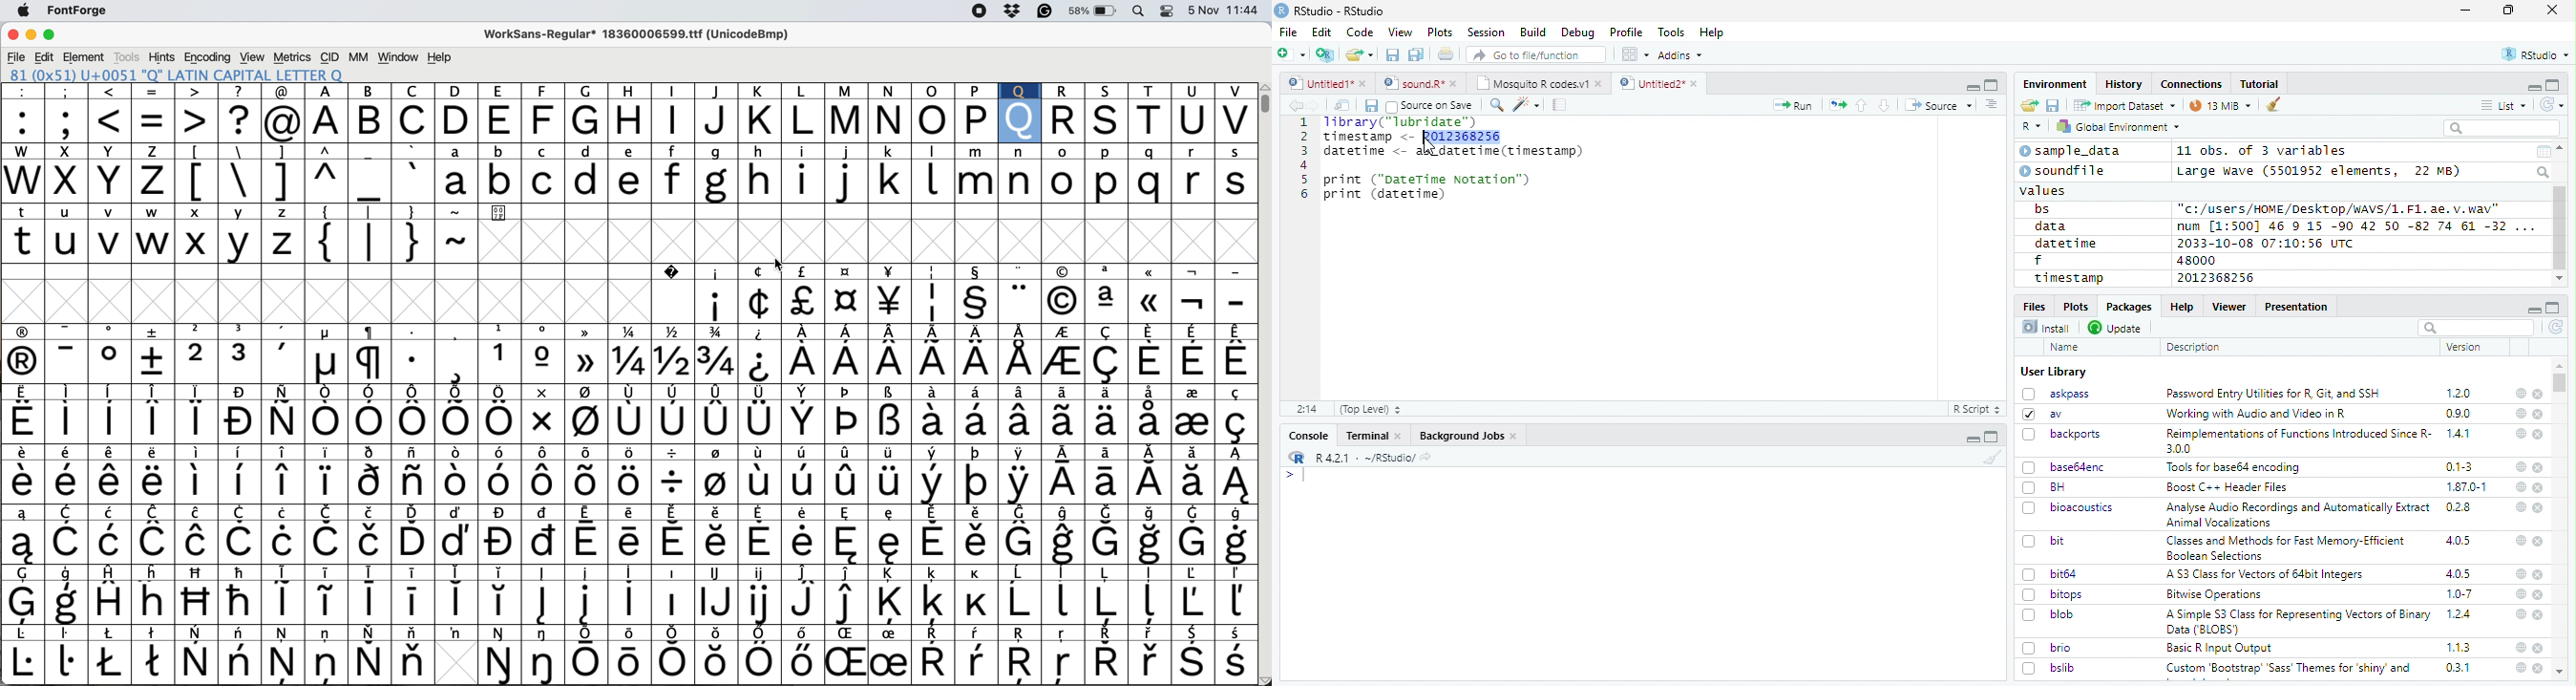 Image resolution: width=2576 pixels, height=700 pixels. Describe the element at coordinates (2055, 394) in the screenshot. I see `askpass` at that location.